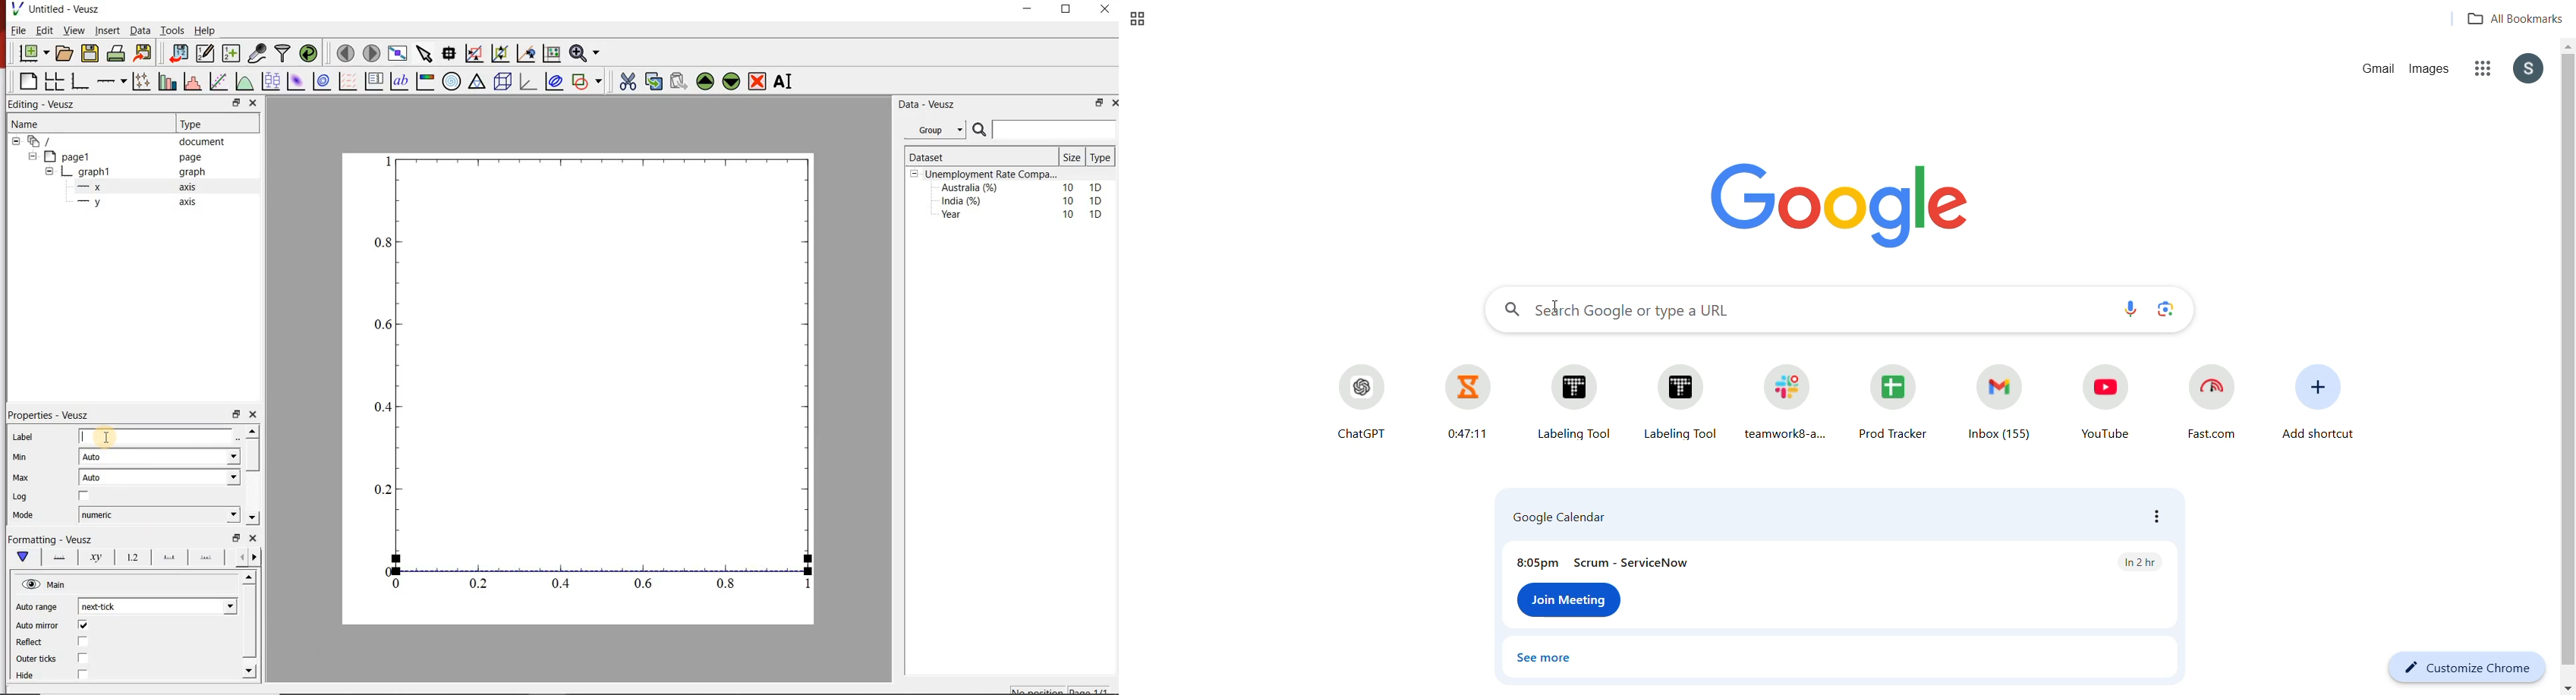 This screenshot has width=2576, height=700. Describe the element at coordinates (254, 557) in the screenshot. I see `move right` at that location.